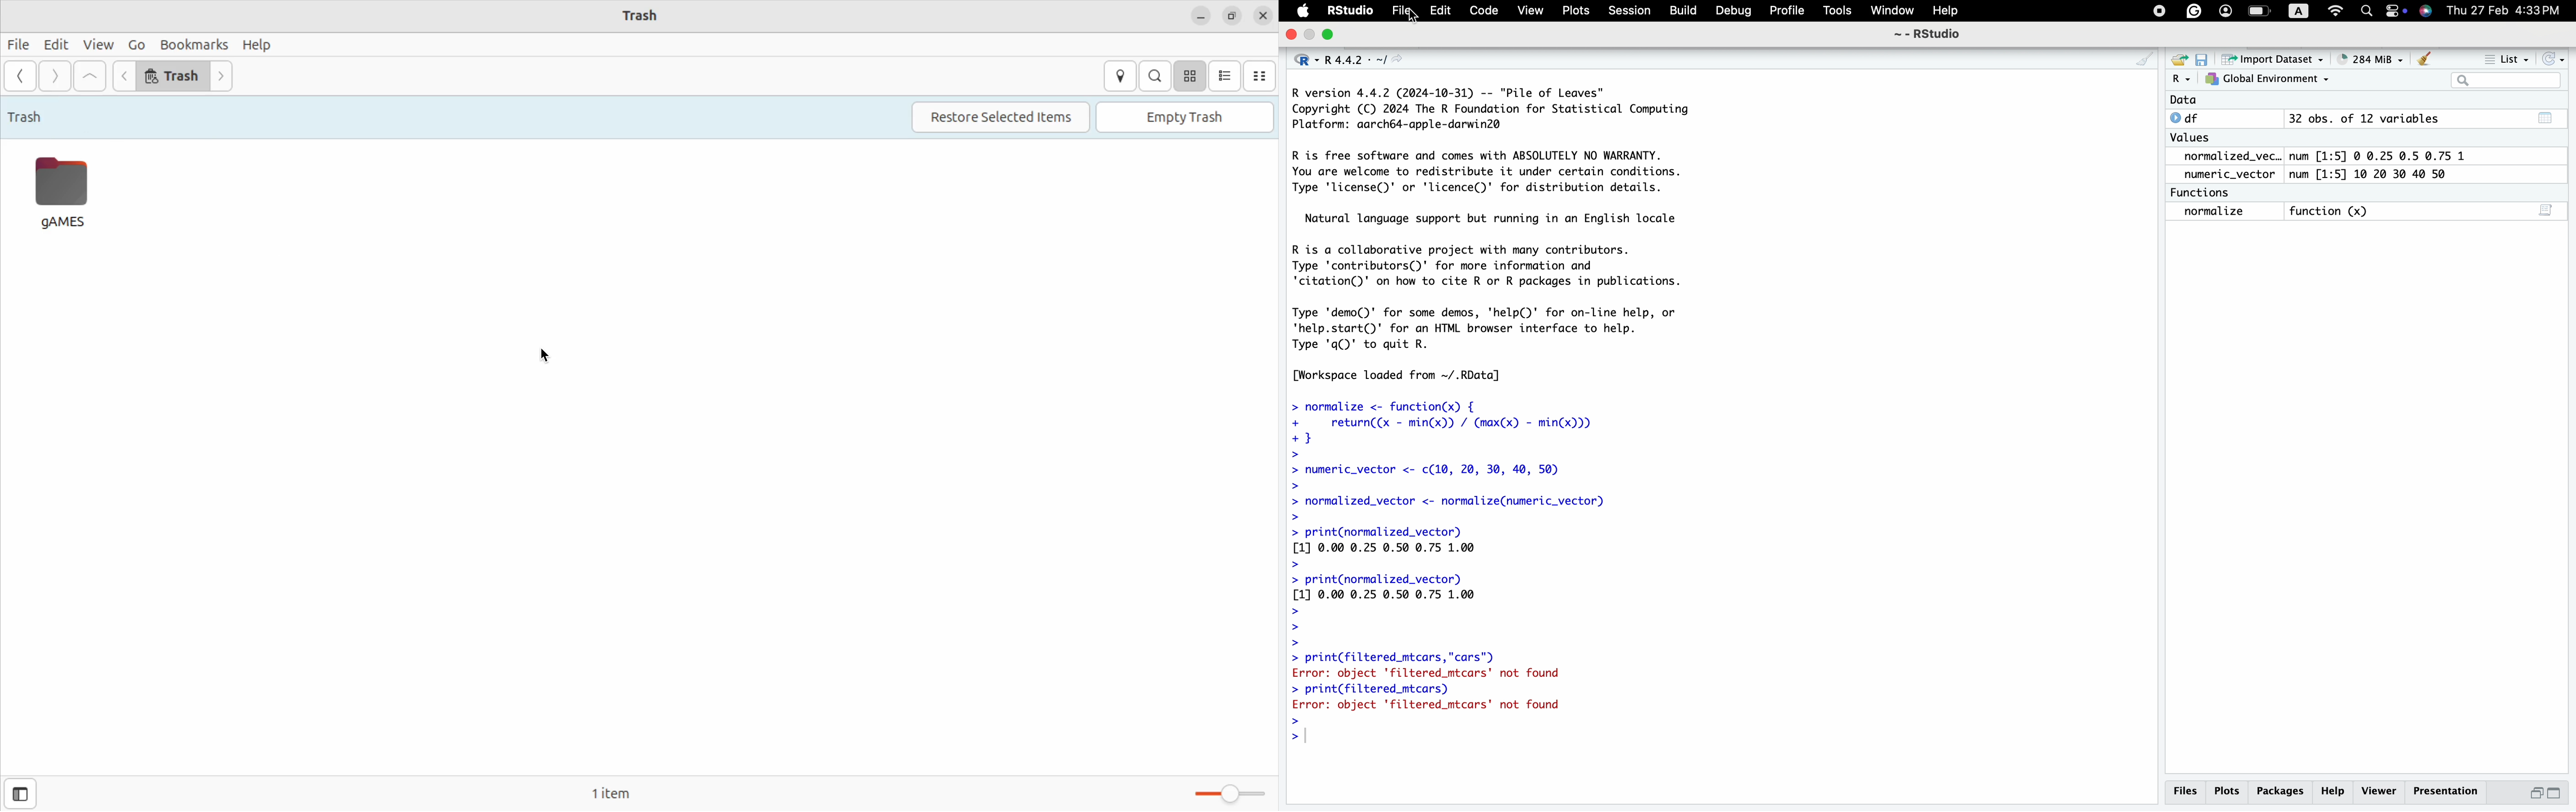 This screenshot has height=812, width=2576. I want to click on list view, so click(1226, 76).